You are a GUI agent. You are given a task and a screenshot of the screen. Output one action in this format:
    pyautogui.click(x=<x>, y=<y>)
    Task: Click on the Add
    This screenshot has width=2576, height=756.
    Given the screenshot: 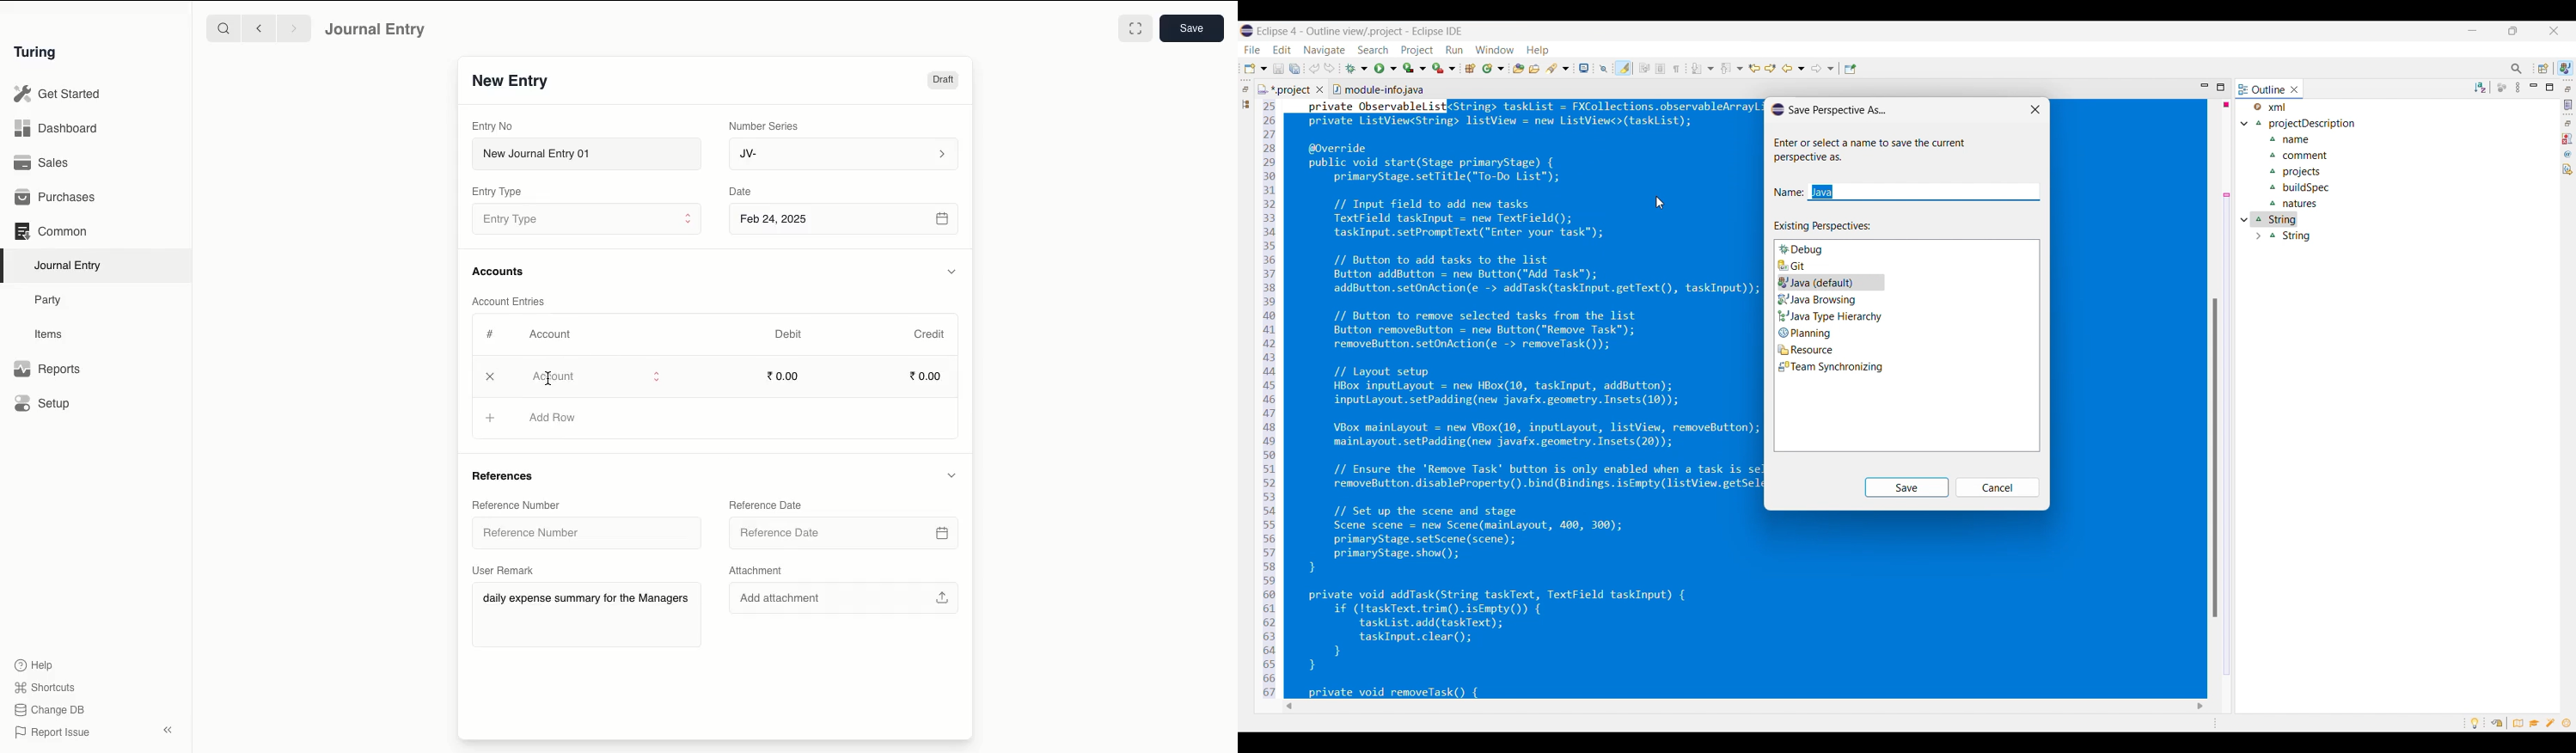 What is the action you would take?
    pyautogui.click(x=489, y=415)
    